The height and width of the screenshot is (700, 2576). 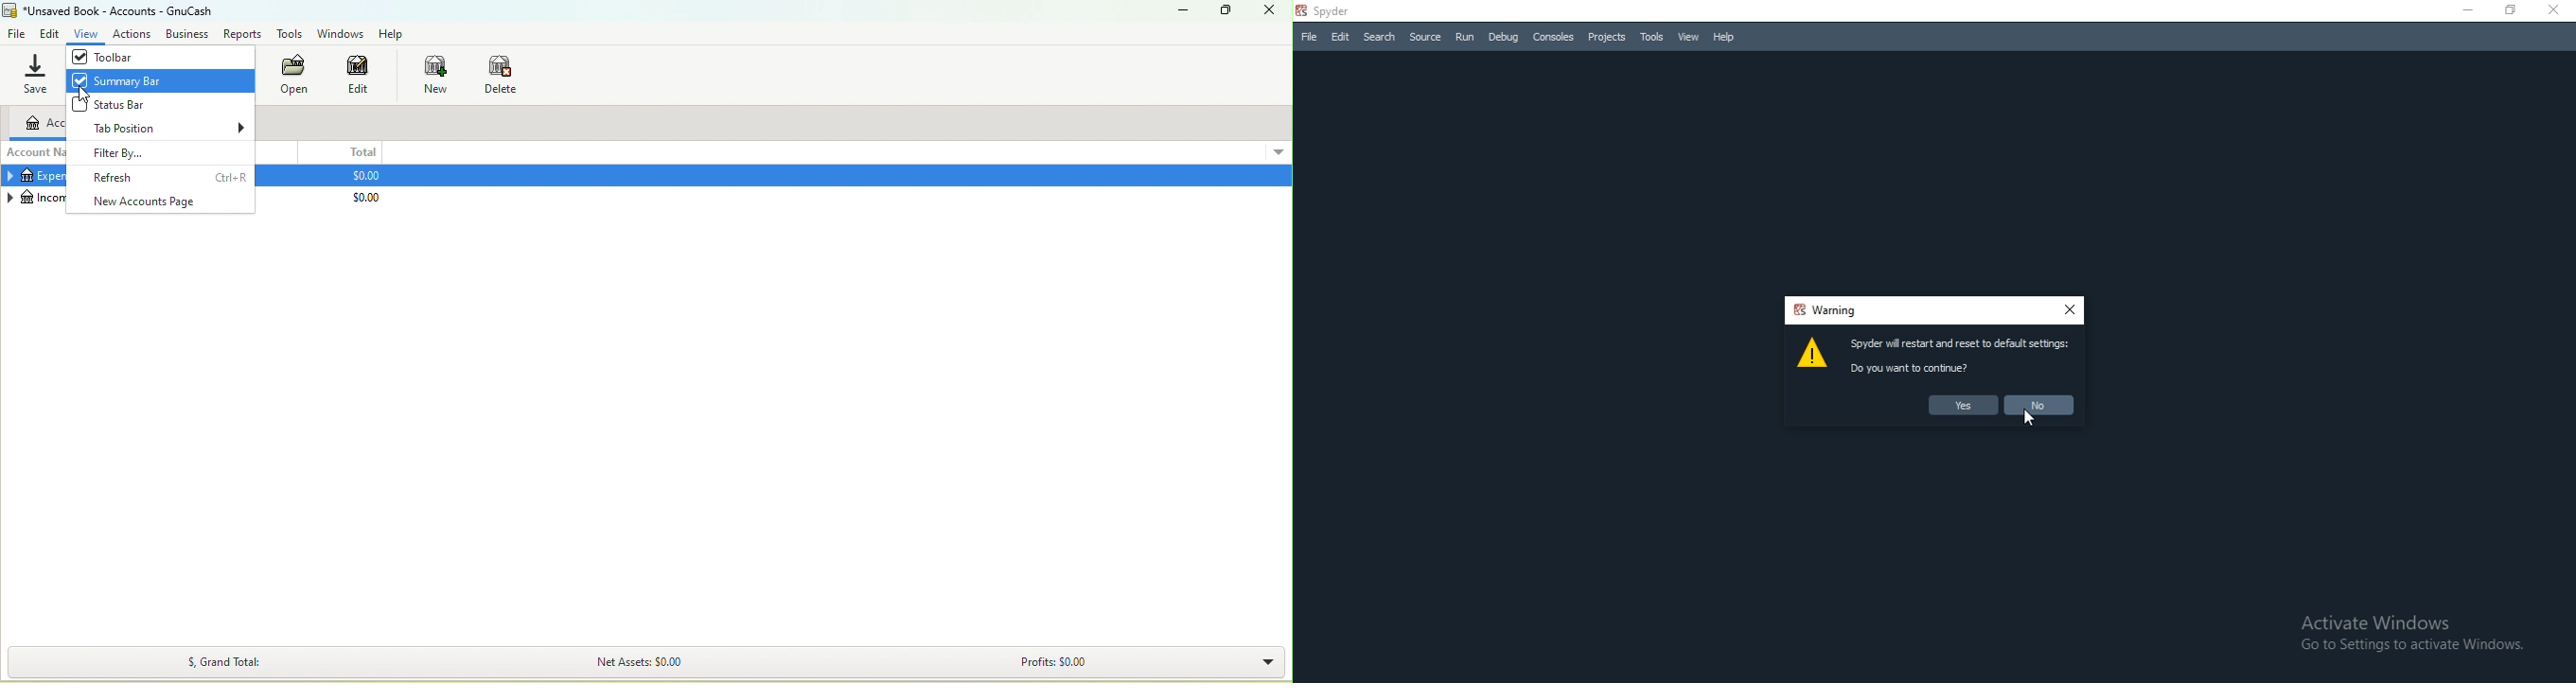 I want to click on Delete, so click(x=502, y=74).